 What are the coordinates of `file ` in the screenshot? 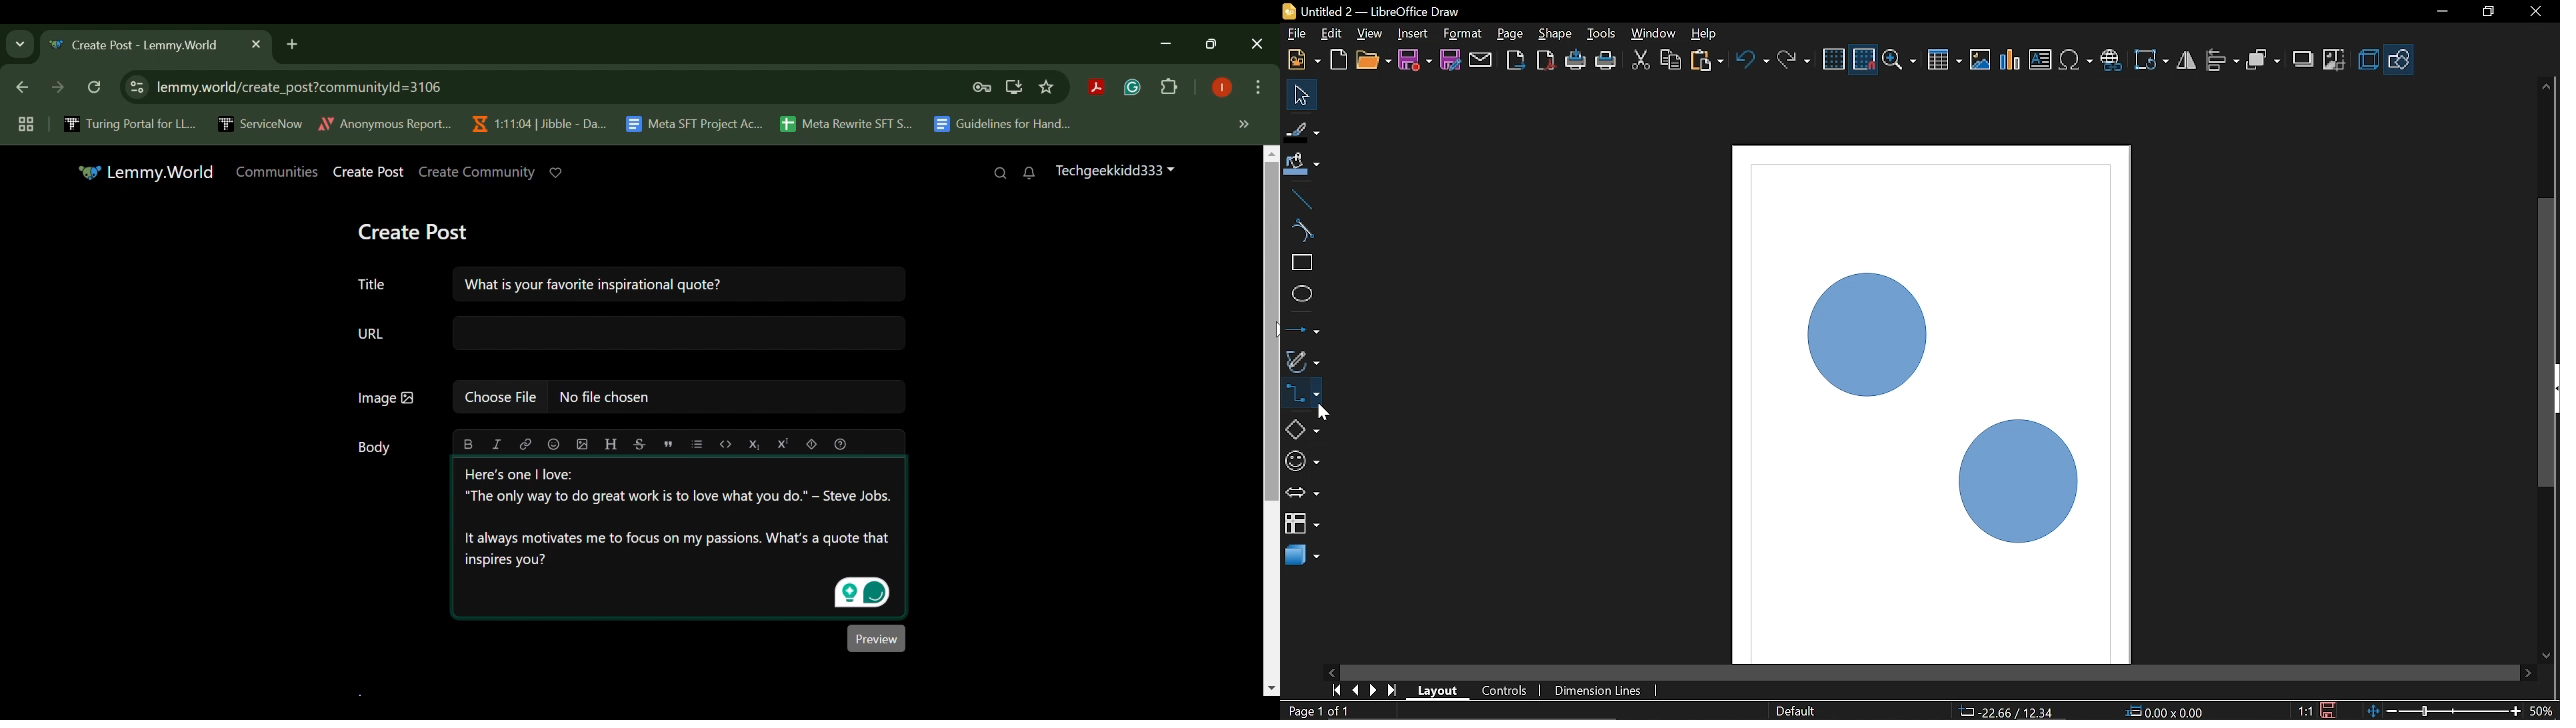 It's located at (1295, 34).